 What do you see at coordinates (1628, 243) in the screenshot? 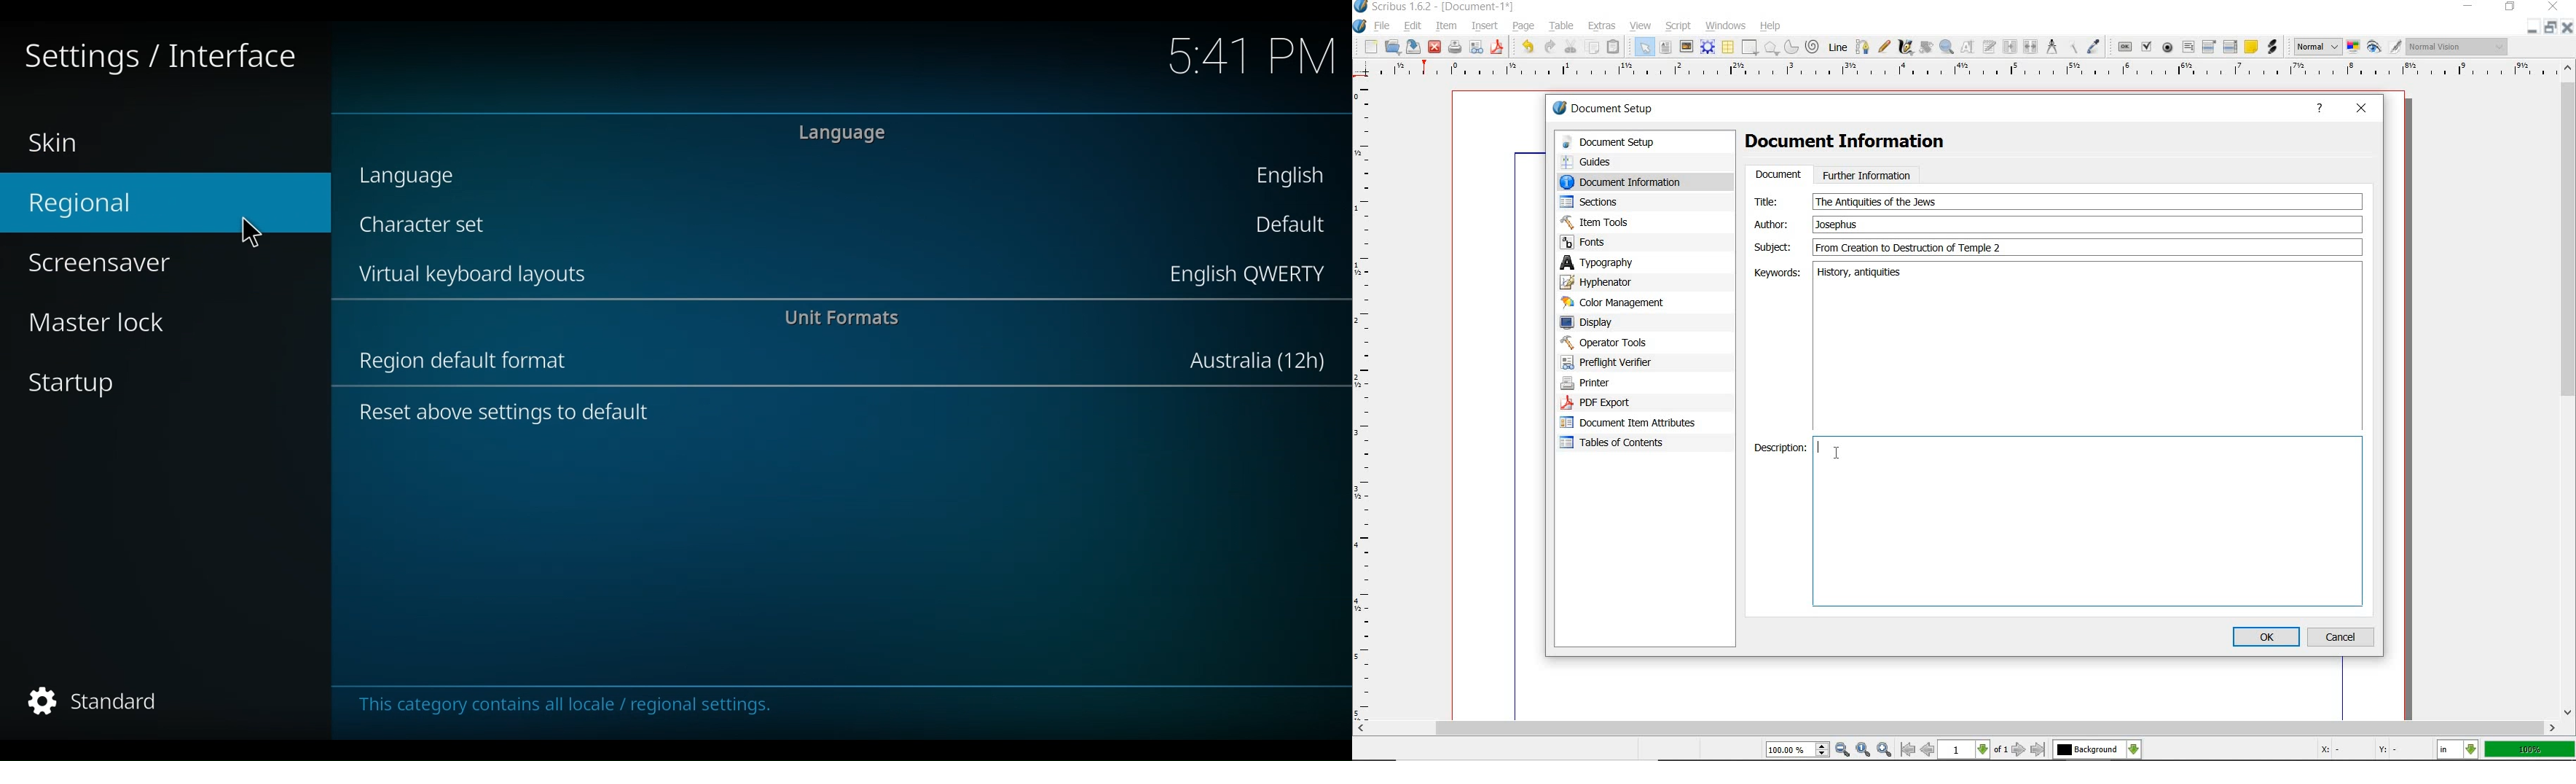
I see `fonts` at bounding box center [1628, 243].